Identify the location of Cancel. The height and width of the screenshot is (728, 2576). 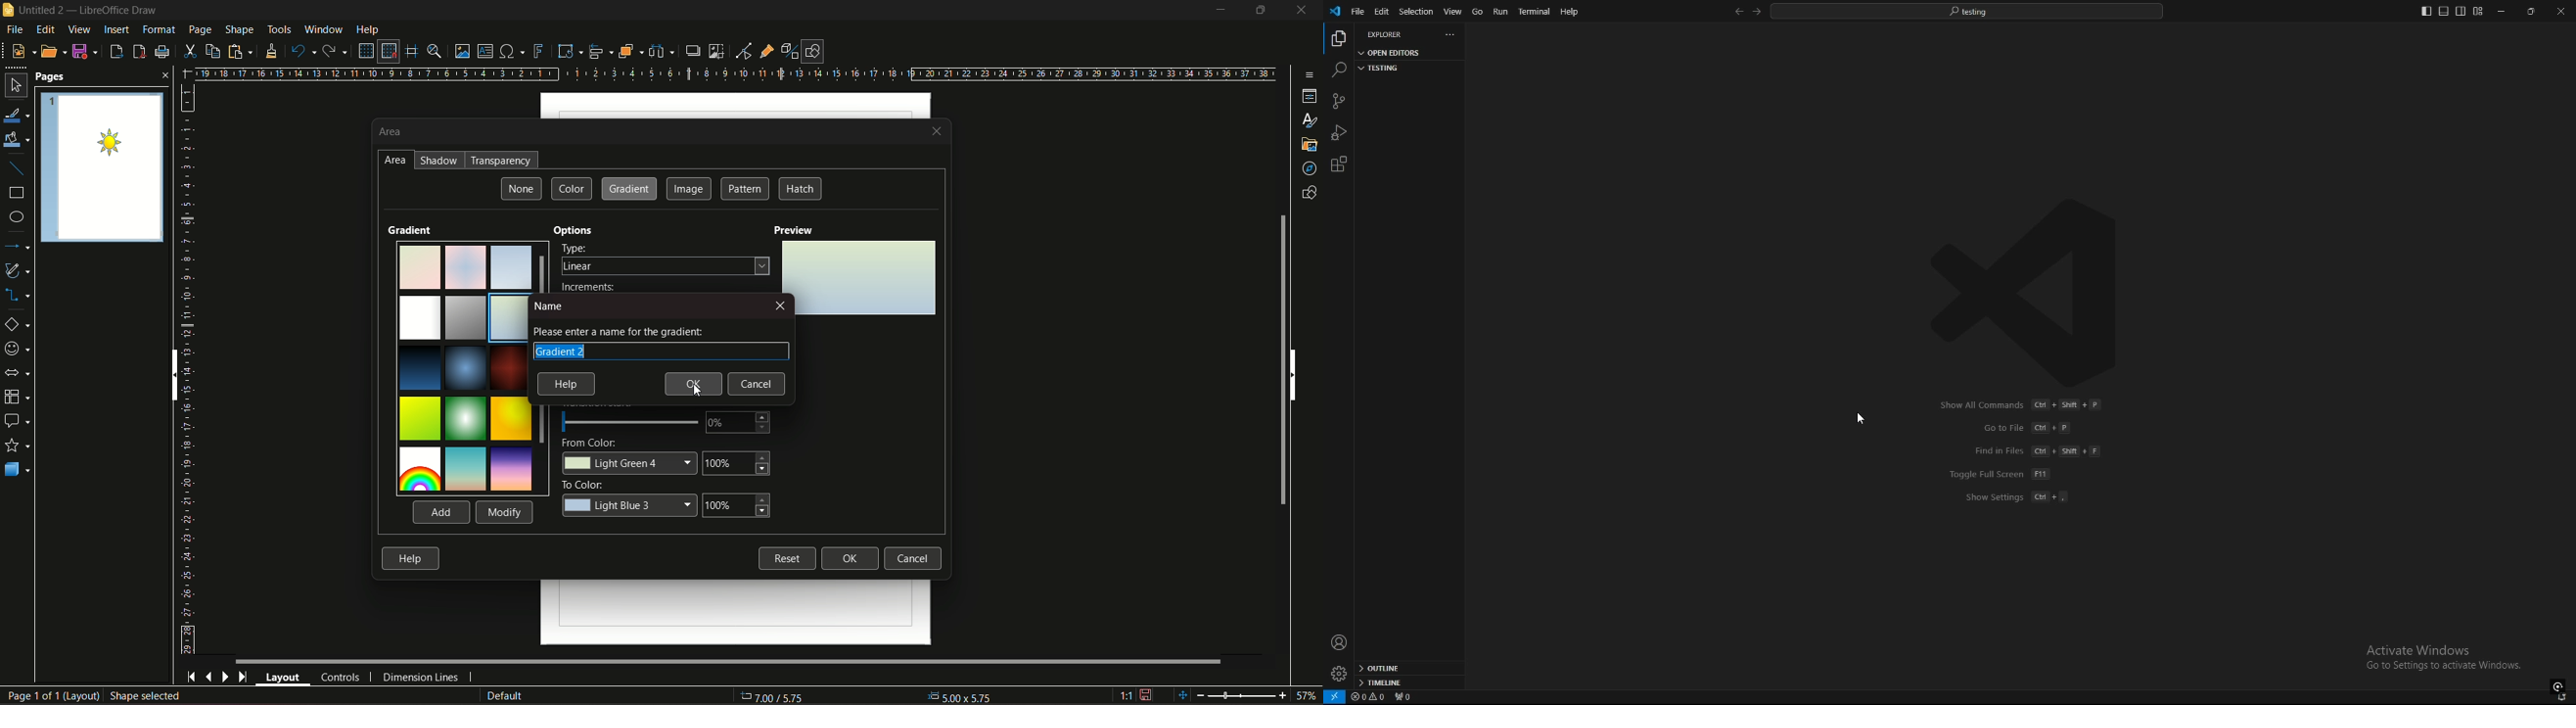
(756, 384).